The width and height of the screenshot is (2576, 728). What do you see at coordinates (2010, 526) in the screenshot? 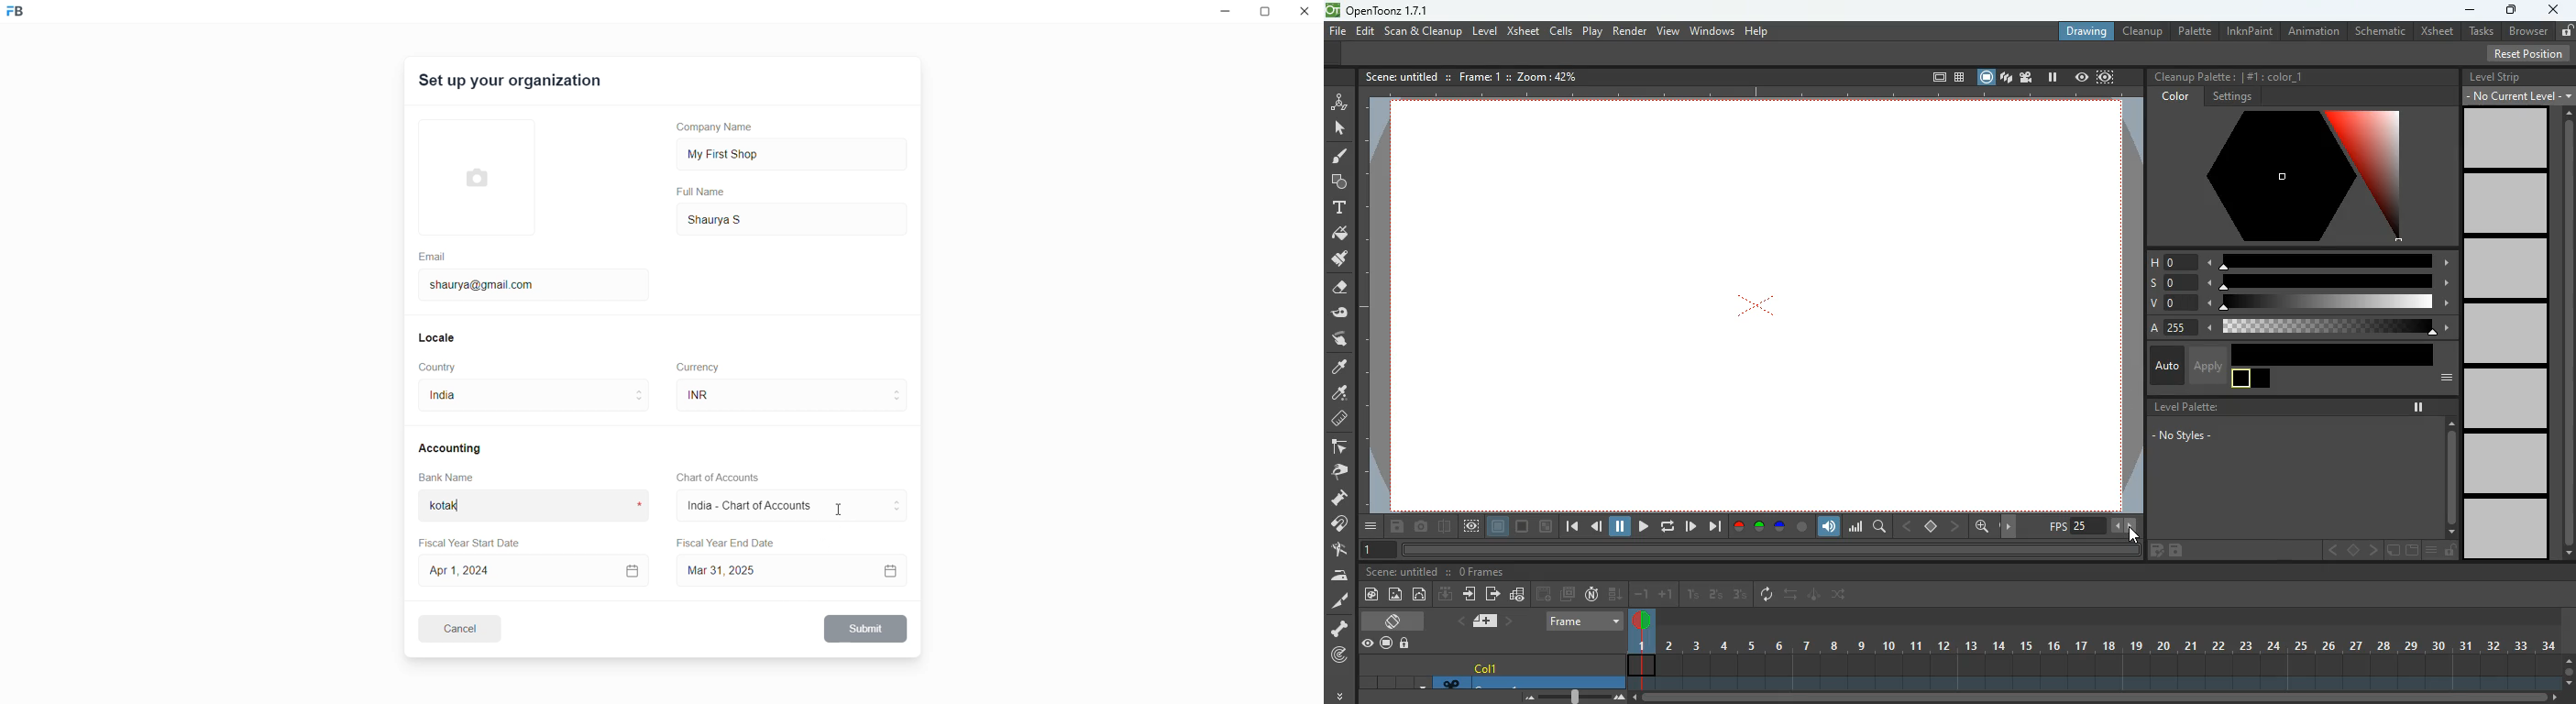
I see `move` at bounding box center [2010, 526].